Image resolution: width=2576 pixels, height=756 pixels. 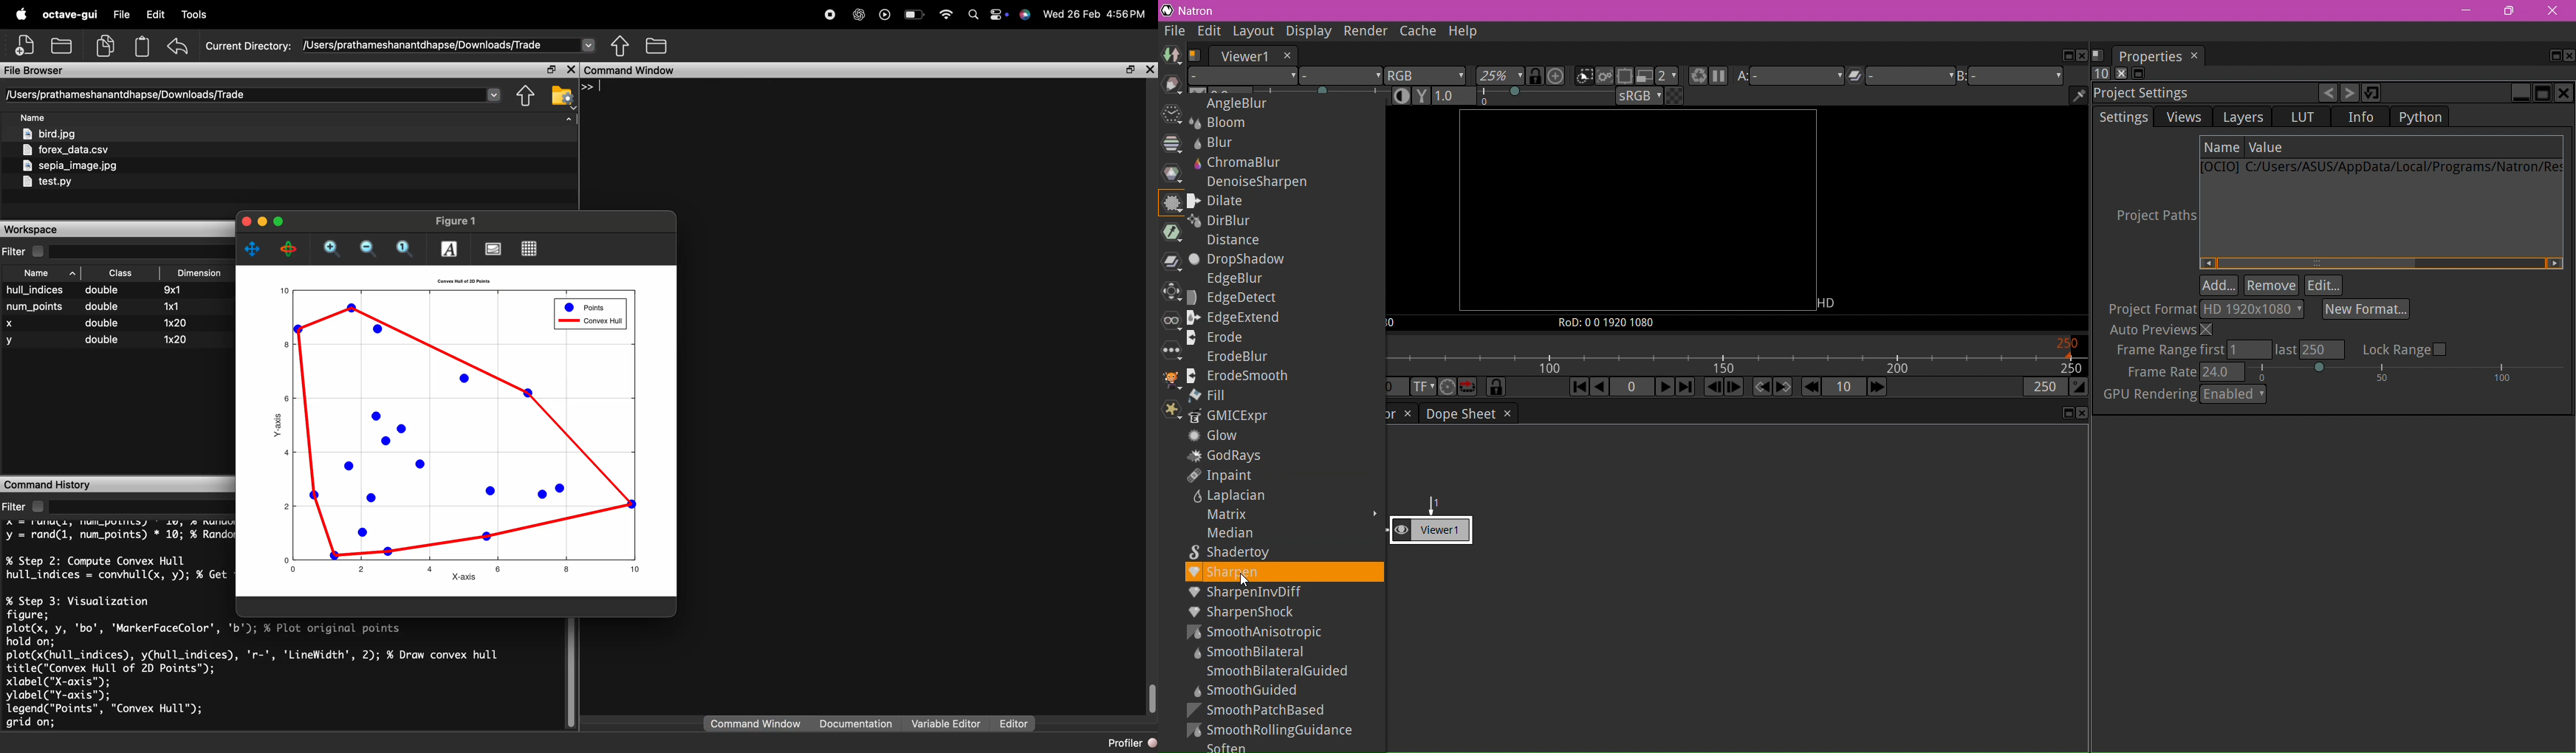 What do you see at coordinates (96, 340) in the screenshot?
I see `y double 1x20` at bounding box center [96, 340].